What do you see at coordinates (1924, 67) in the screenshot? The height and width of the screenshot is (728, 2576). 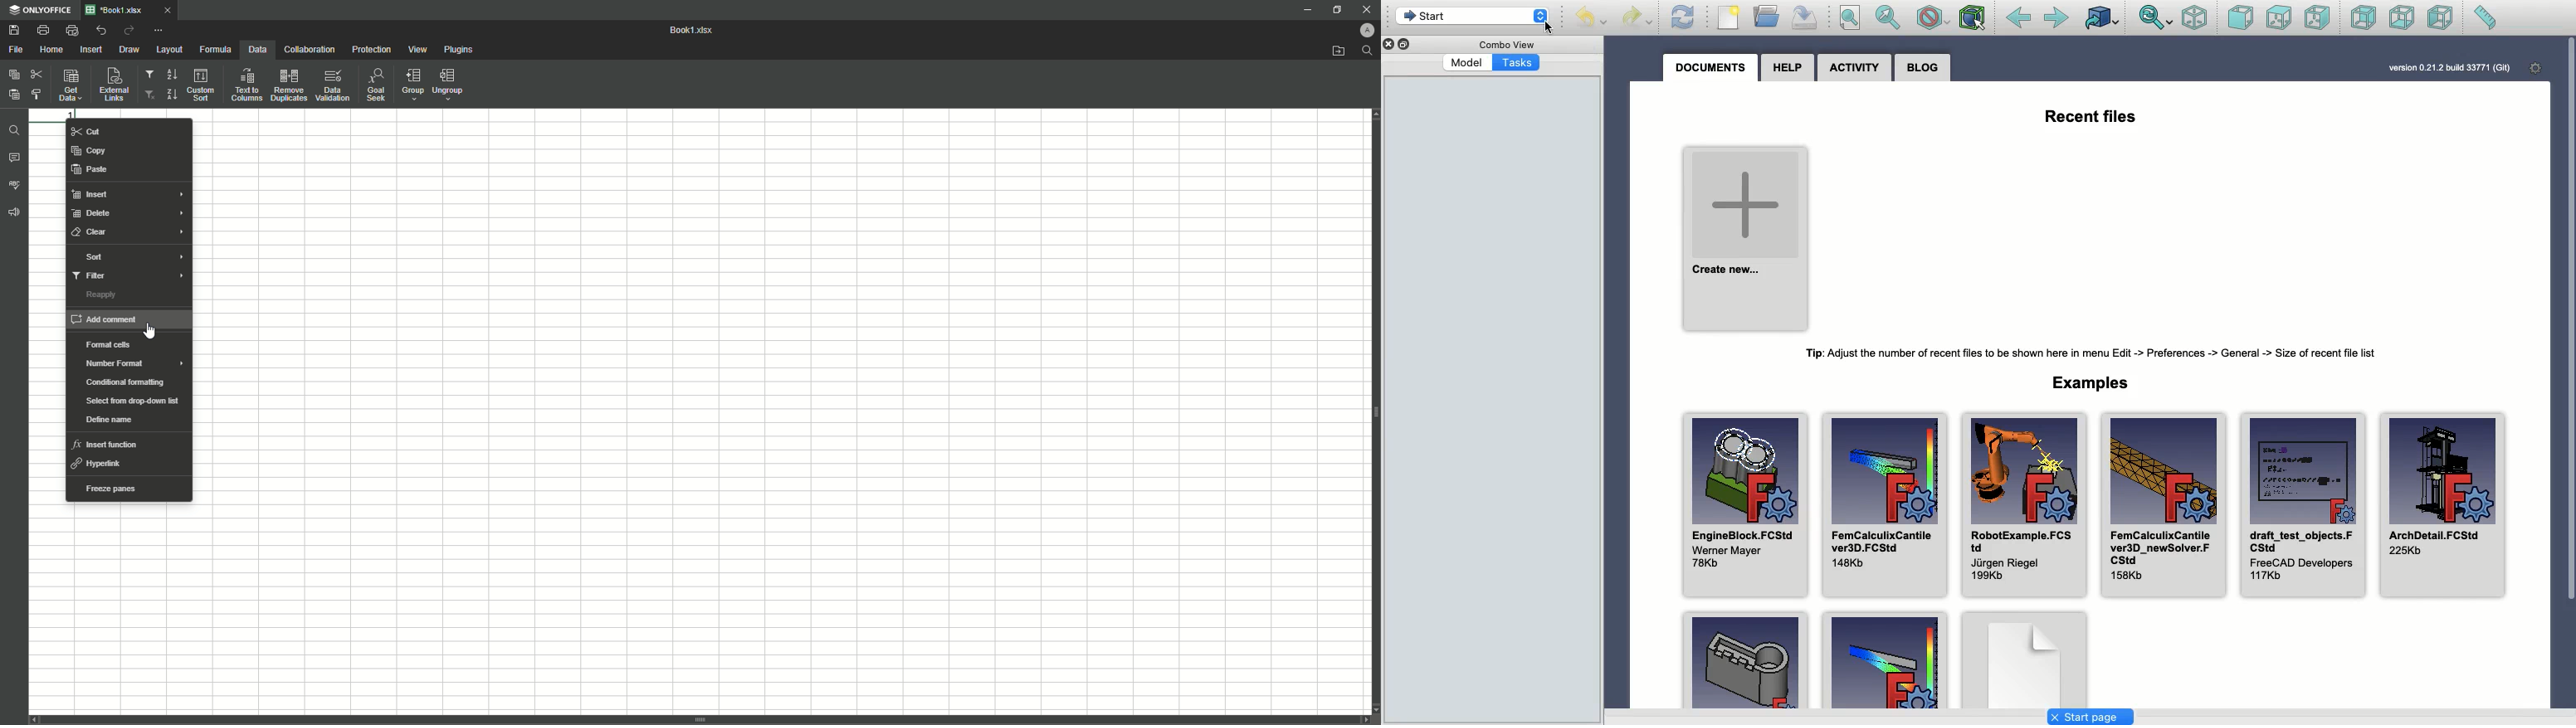 I see `Blog` at bounding box center [1924, 67].